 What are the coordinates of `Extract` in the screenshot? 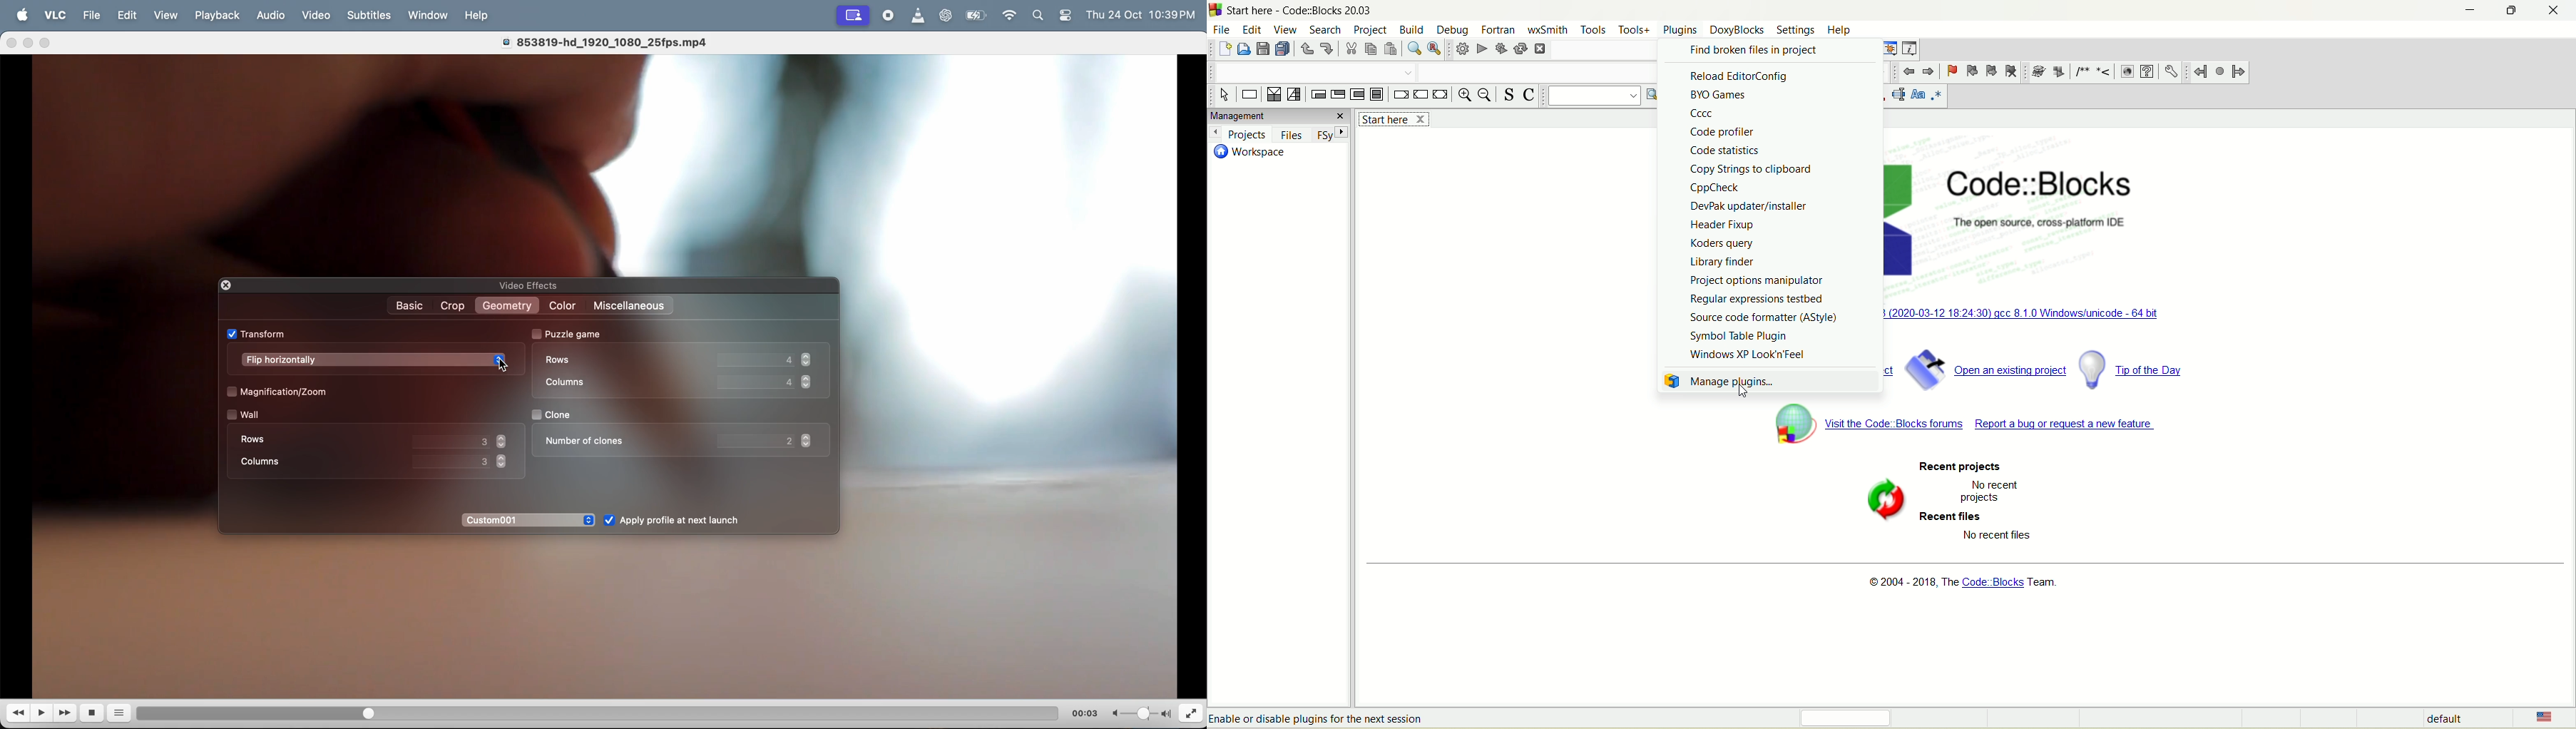 It's located at (2058, 72).